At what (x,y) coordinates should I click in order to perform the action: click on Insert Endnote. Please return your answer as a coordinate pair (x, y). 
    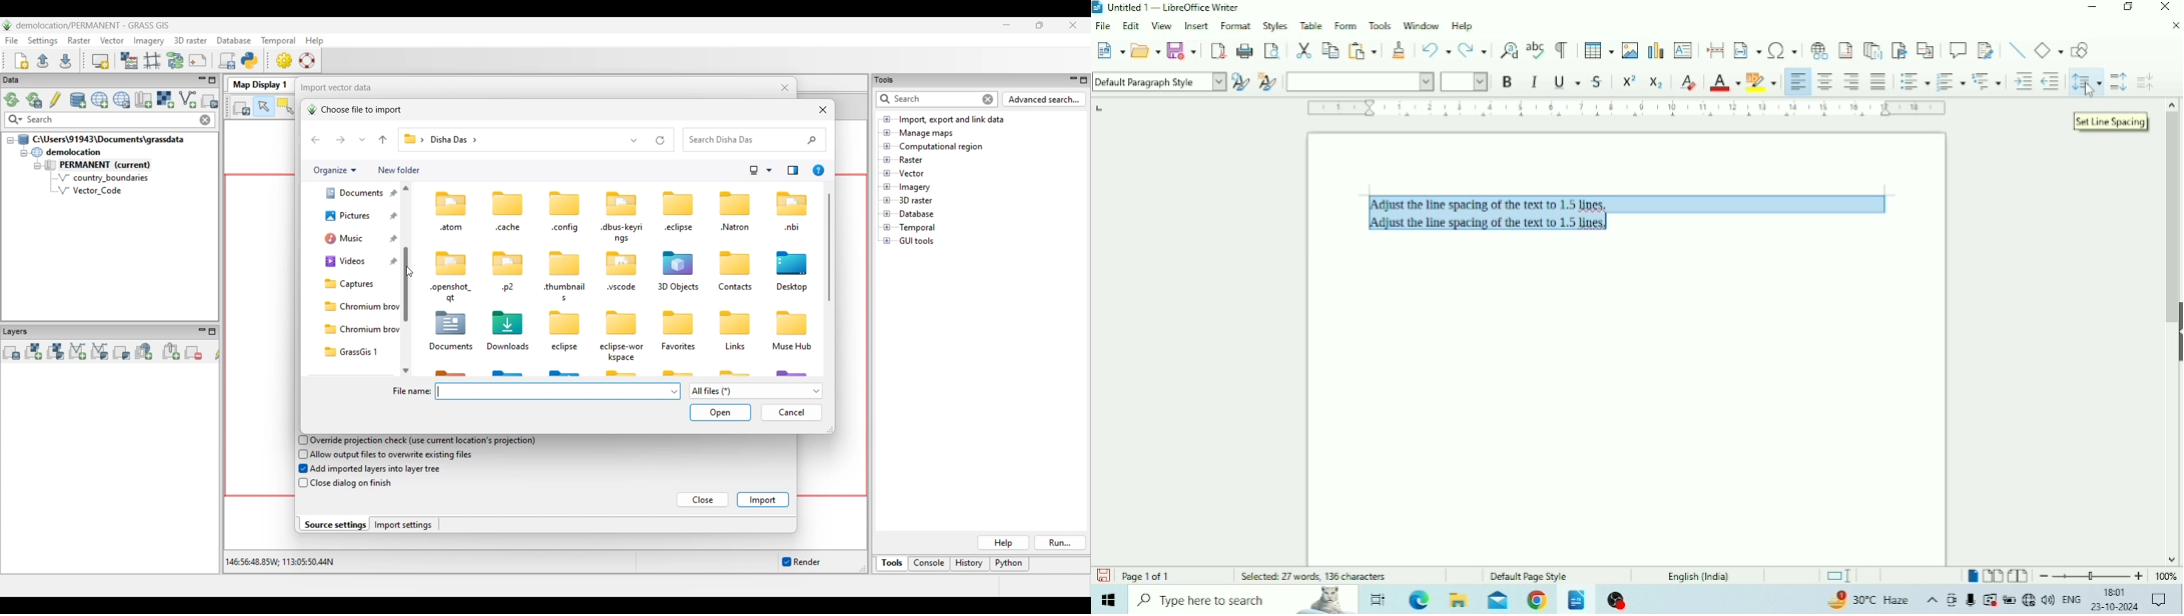
    Looking at the image, I should click on (1872, 49).